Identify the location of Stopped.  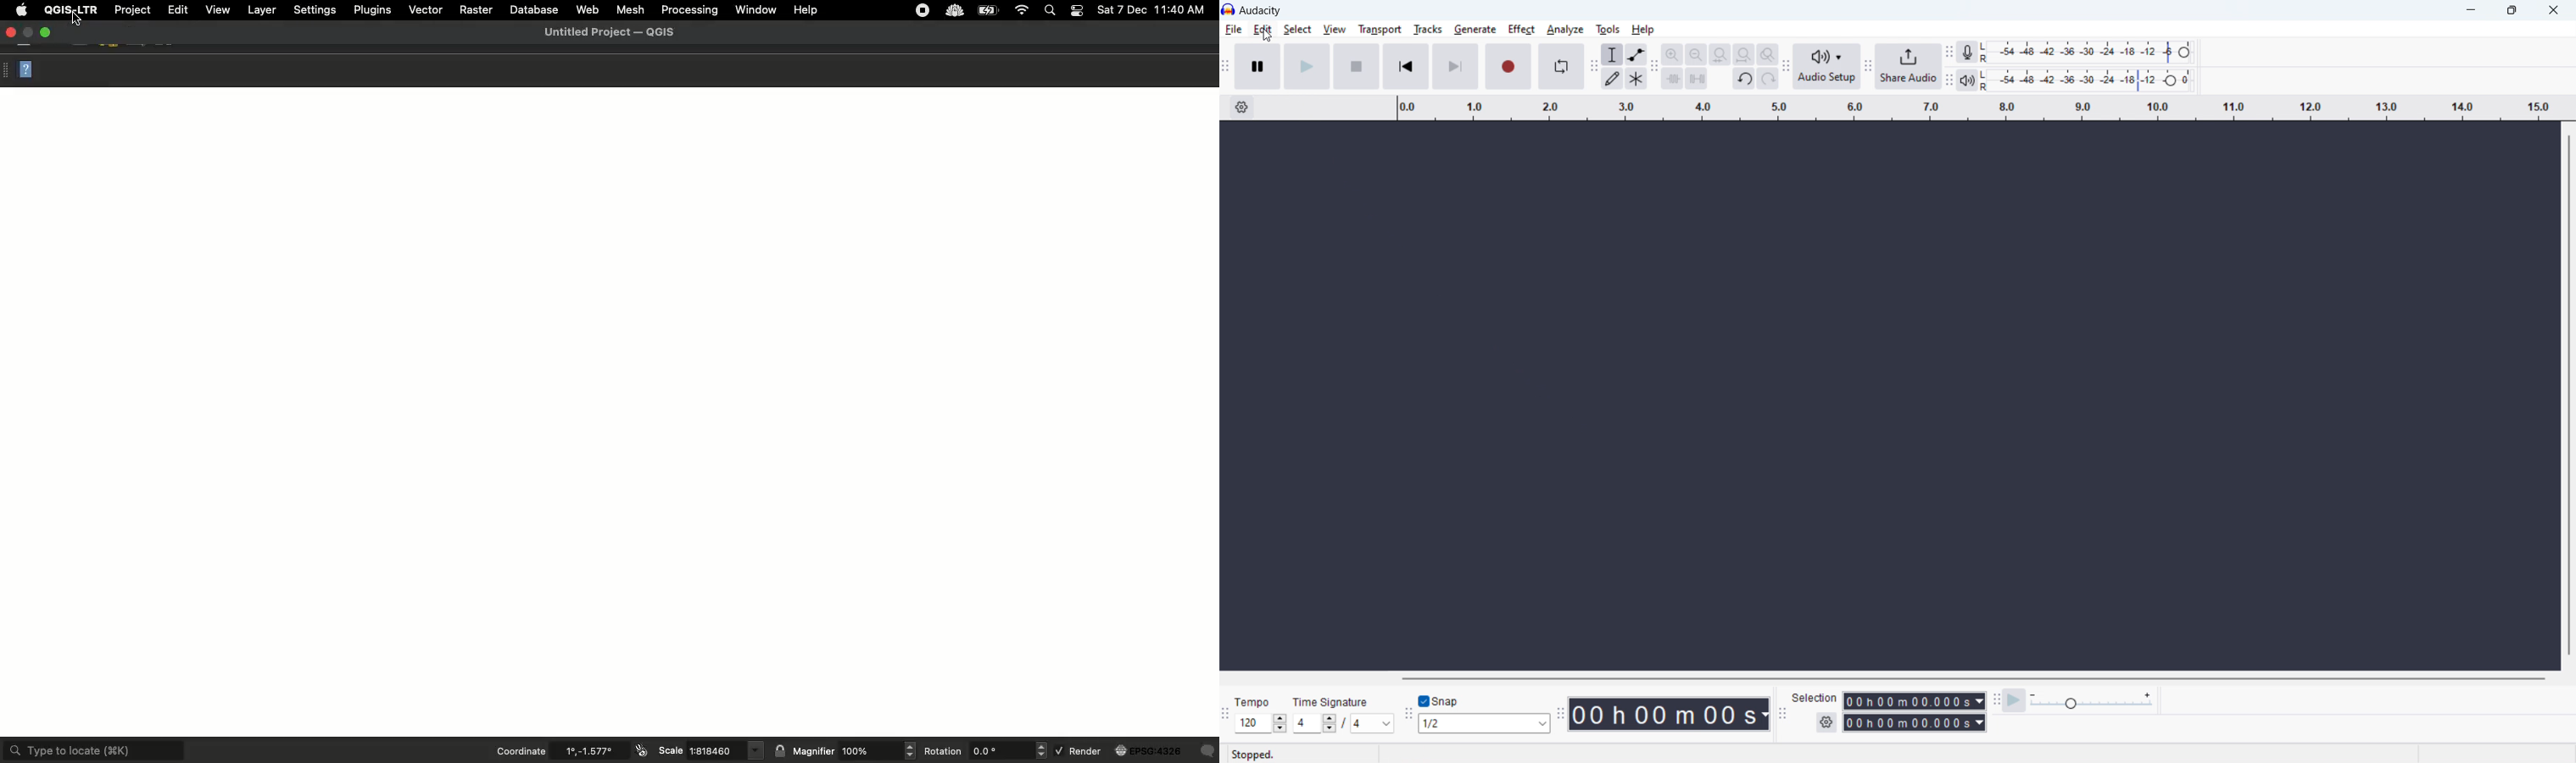
(1256, 754).